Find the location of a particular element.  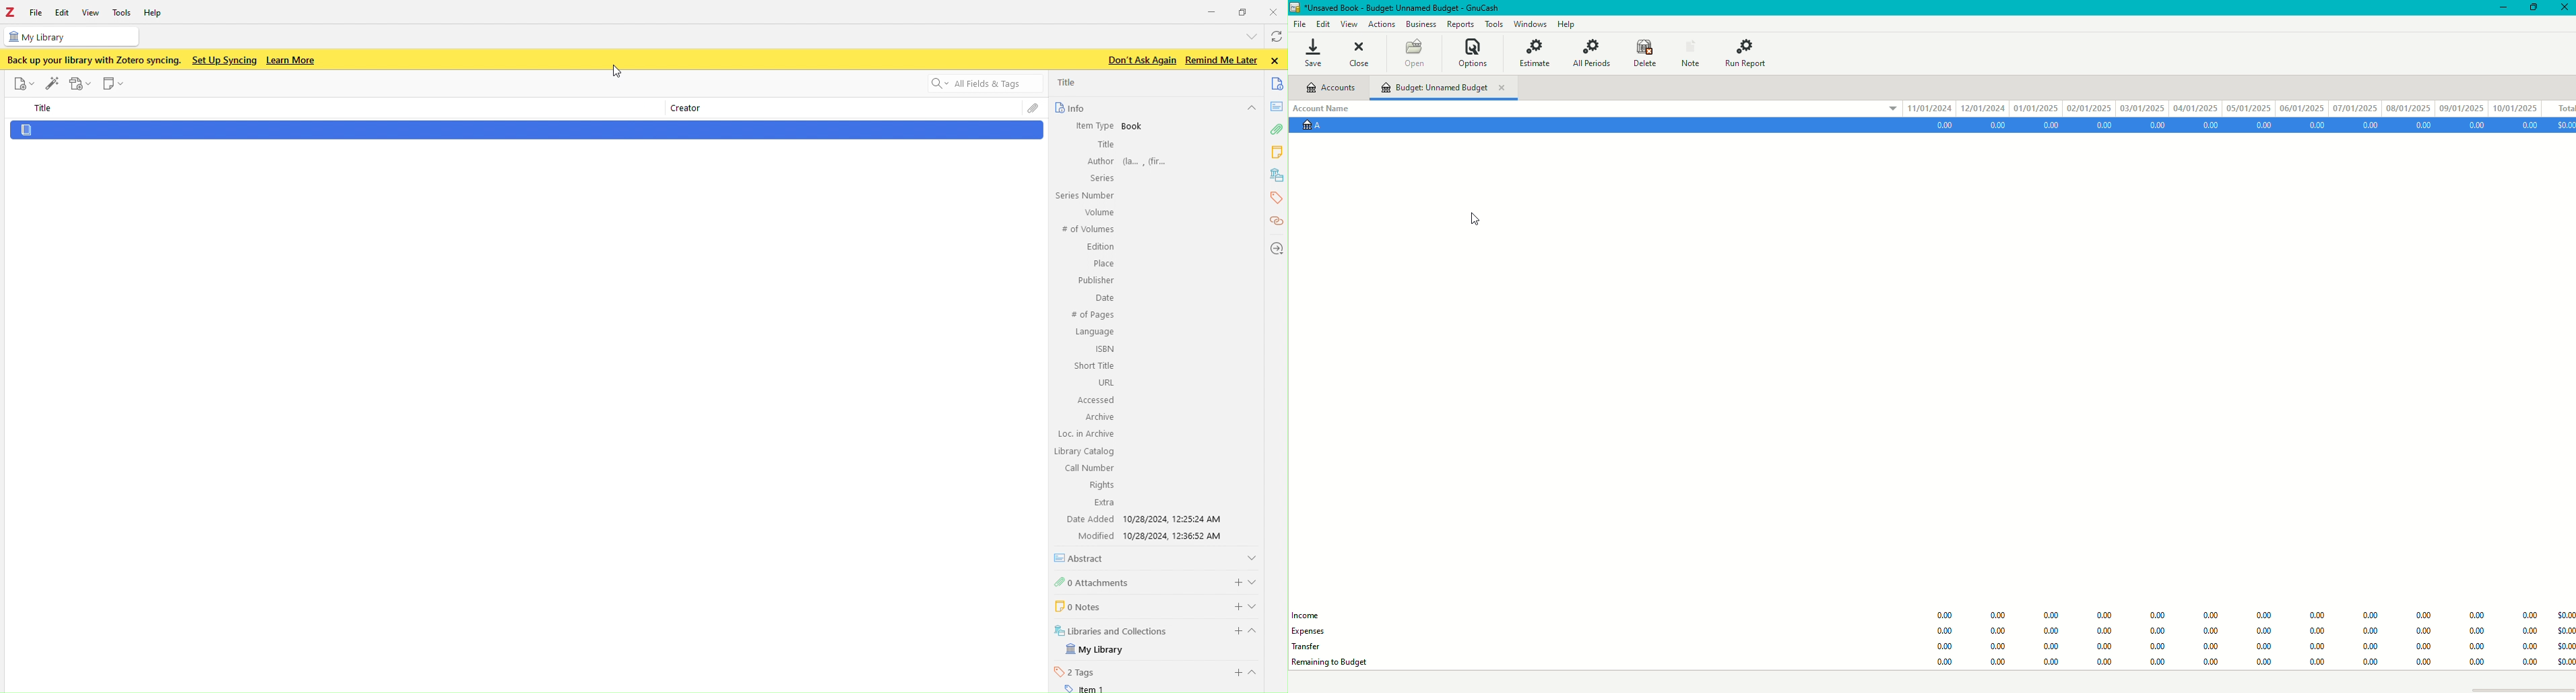

Windows is located at coordinates (1528, 22).